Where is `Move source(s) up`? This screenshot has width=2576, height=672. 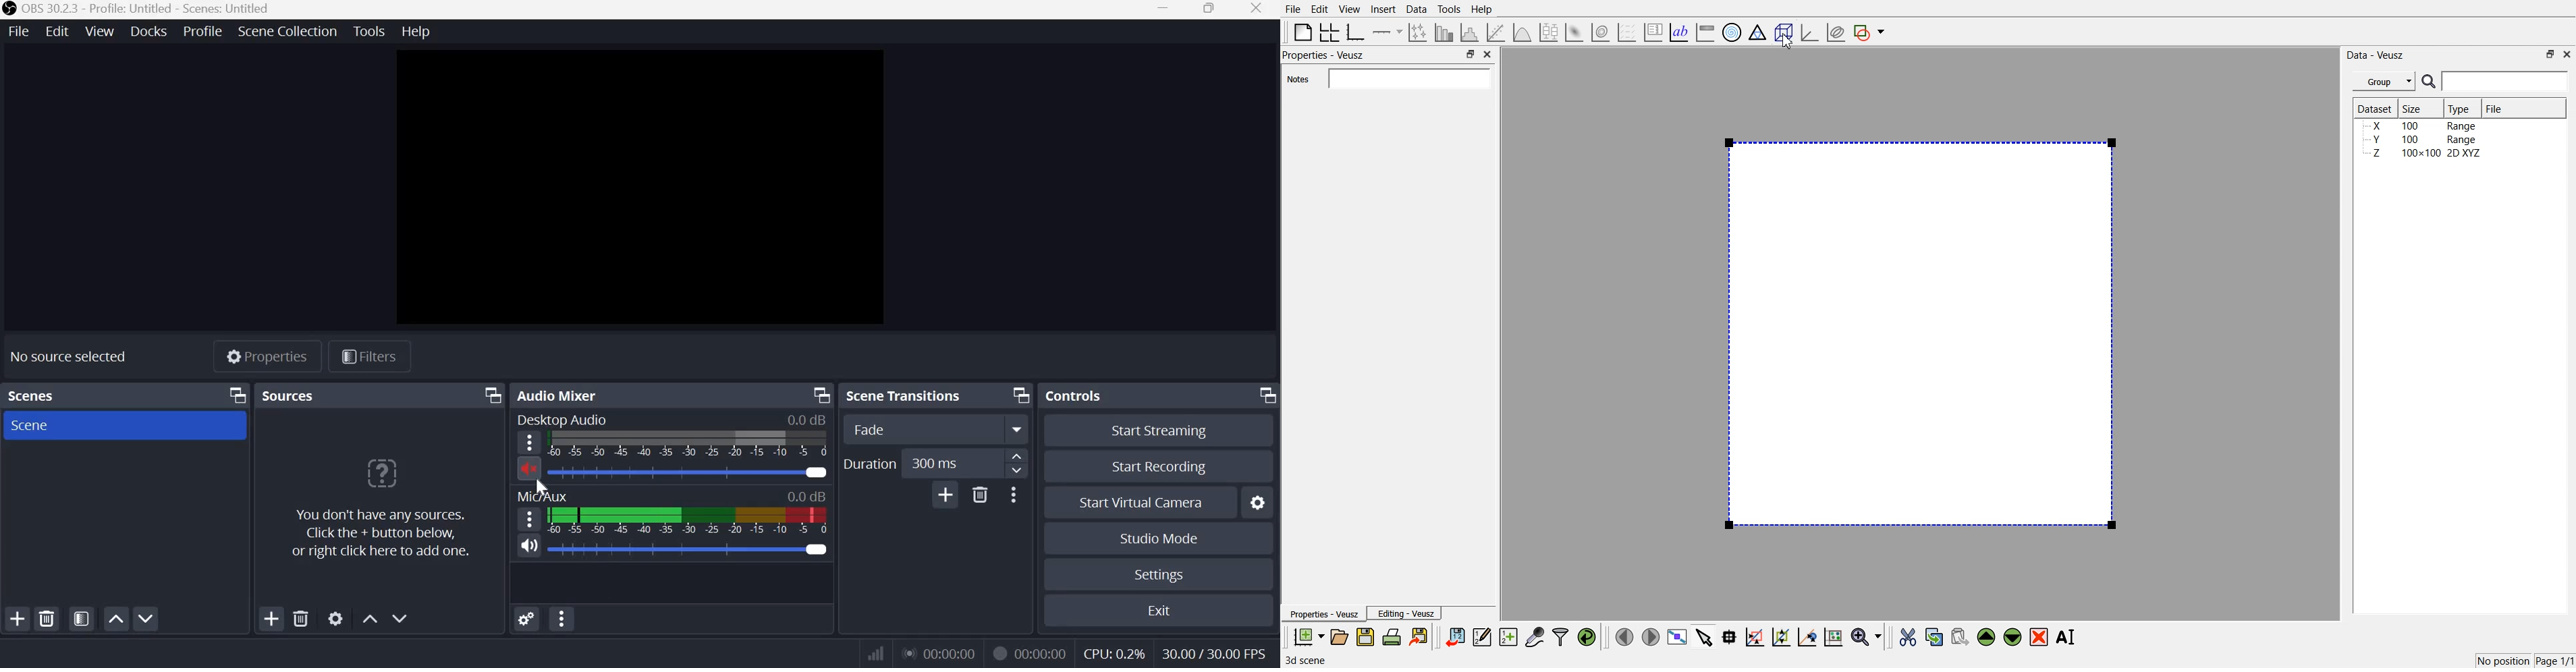 Move source(s) up is located at coordinates (369, 618).